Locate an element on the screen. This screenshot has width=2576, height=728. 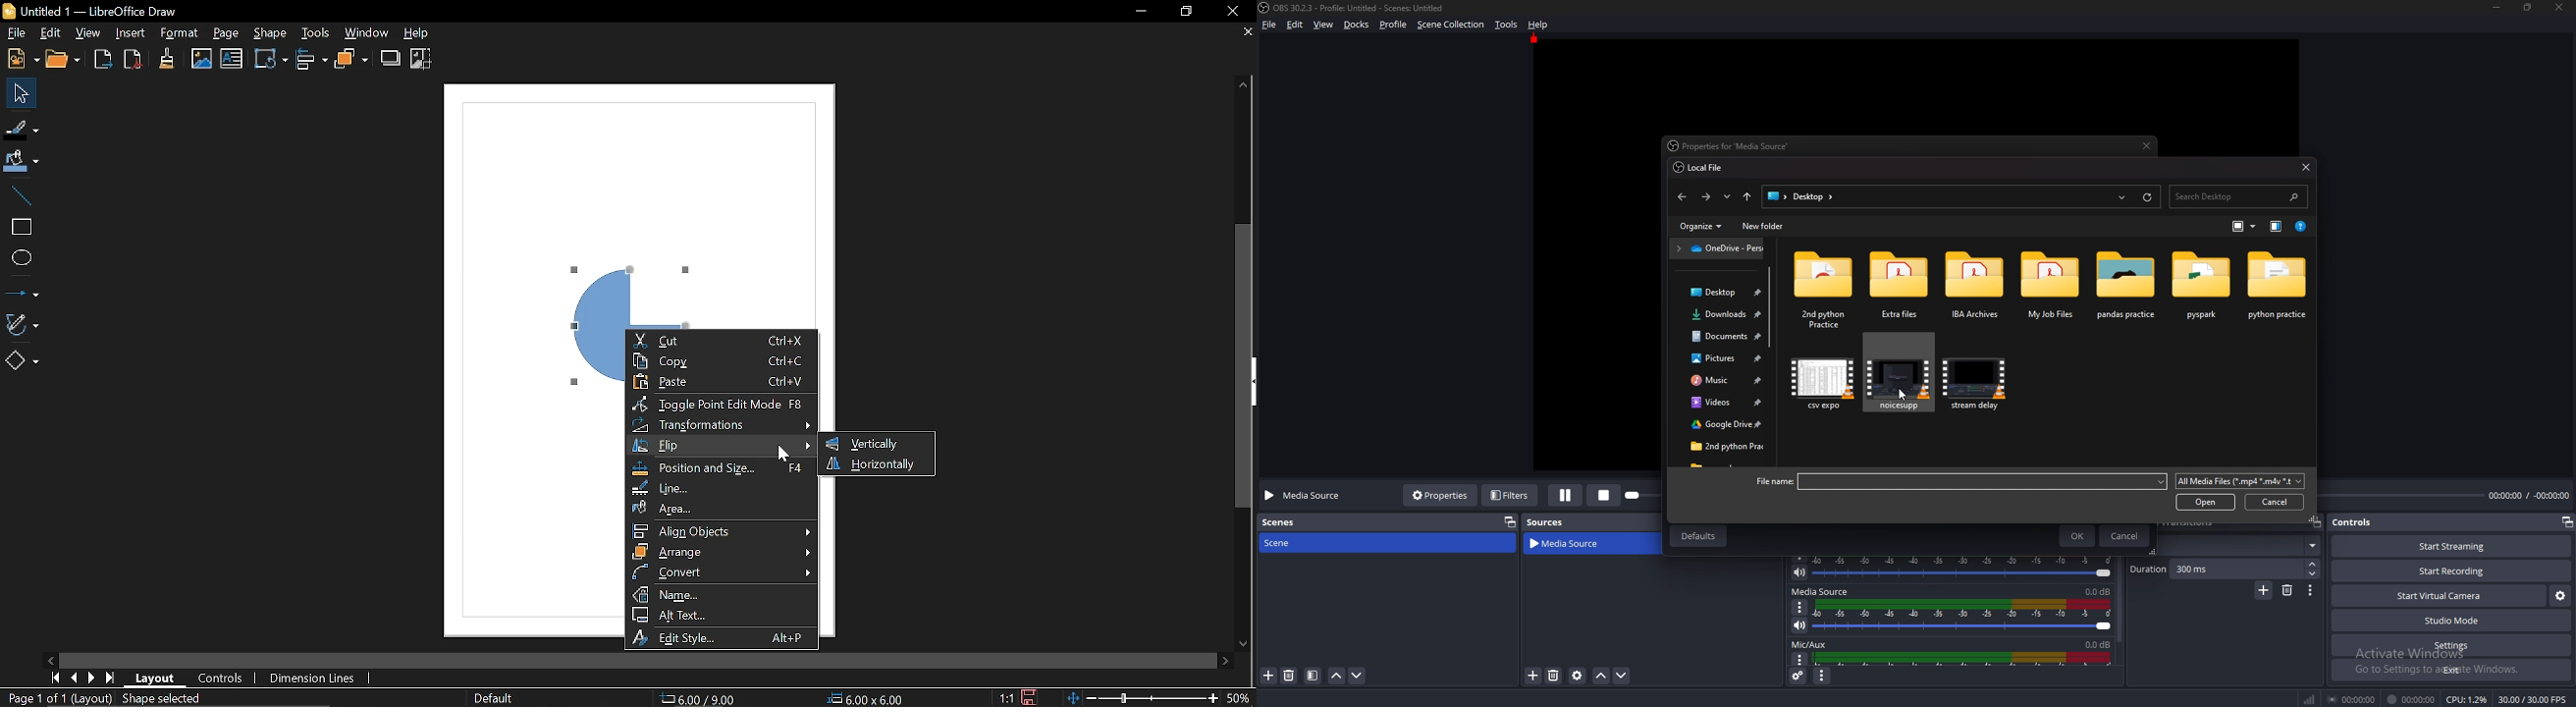
help is located at coordinates (1538, 24).